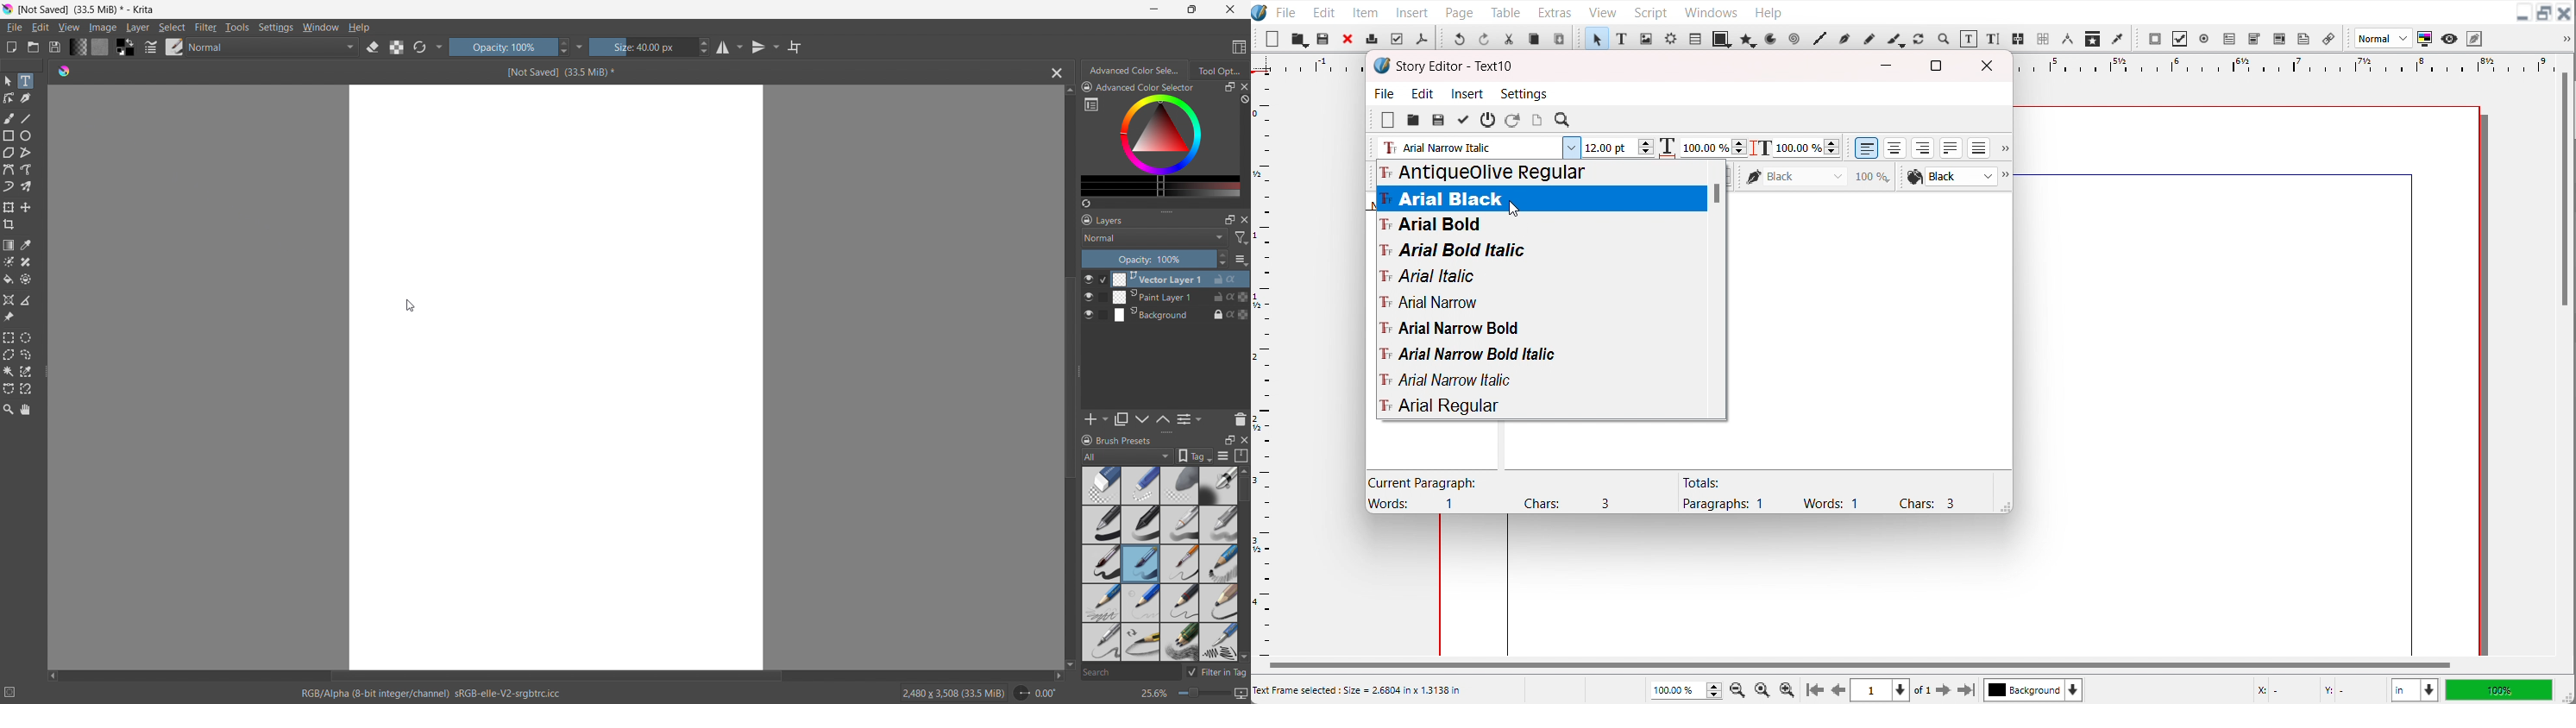 The height and width of the screenshot is (728, 2576). Describe the element at coordinates (1652, 11) in the screenshot. I see `Script` at that location.